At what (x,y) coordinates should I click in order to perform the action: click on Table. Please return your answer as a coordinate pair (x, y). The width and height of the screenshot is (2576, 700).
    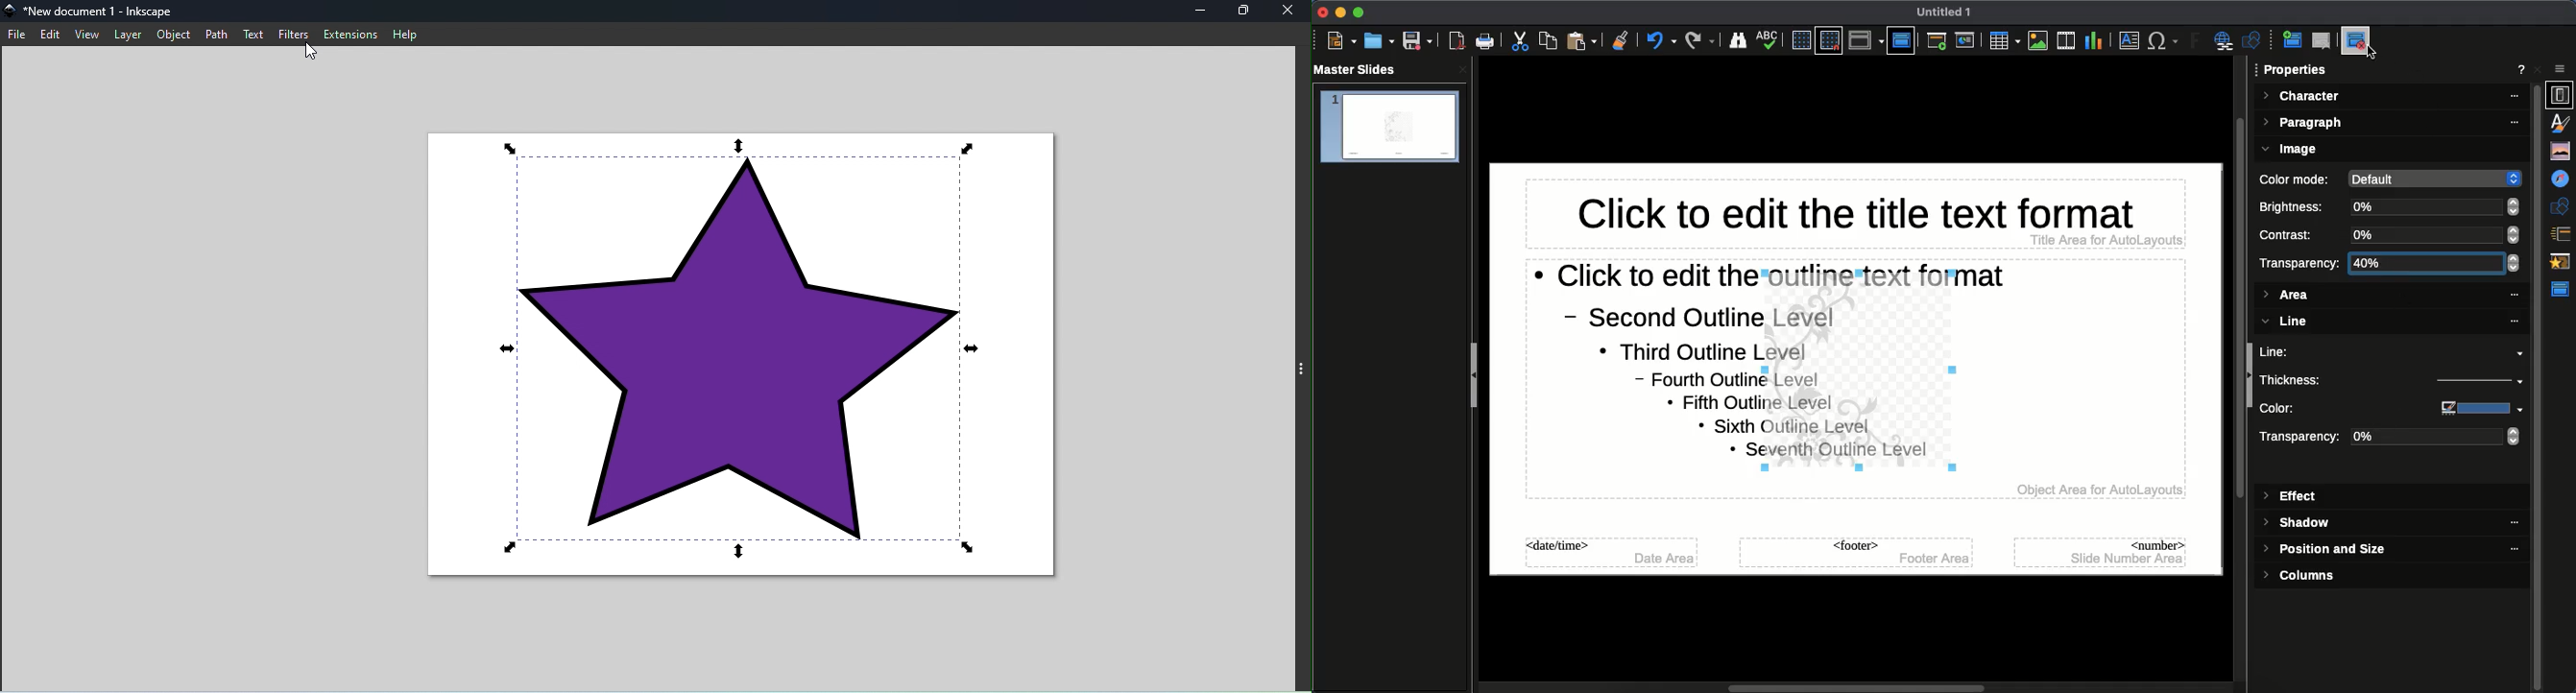
    Looking at the image, I should click on (2003, 40).